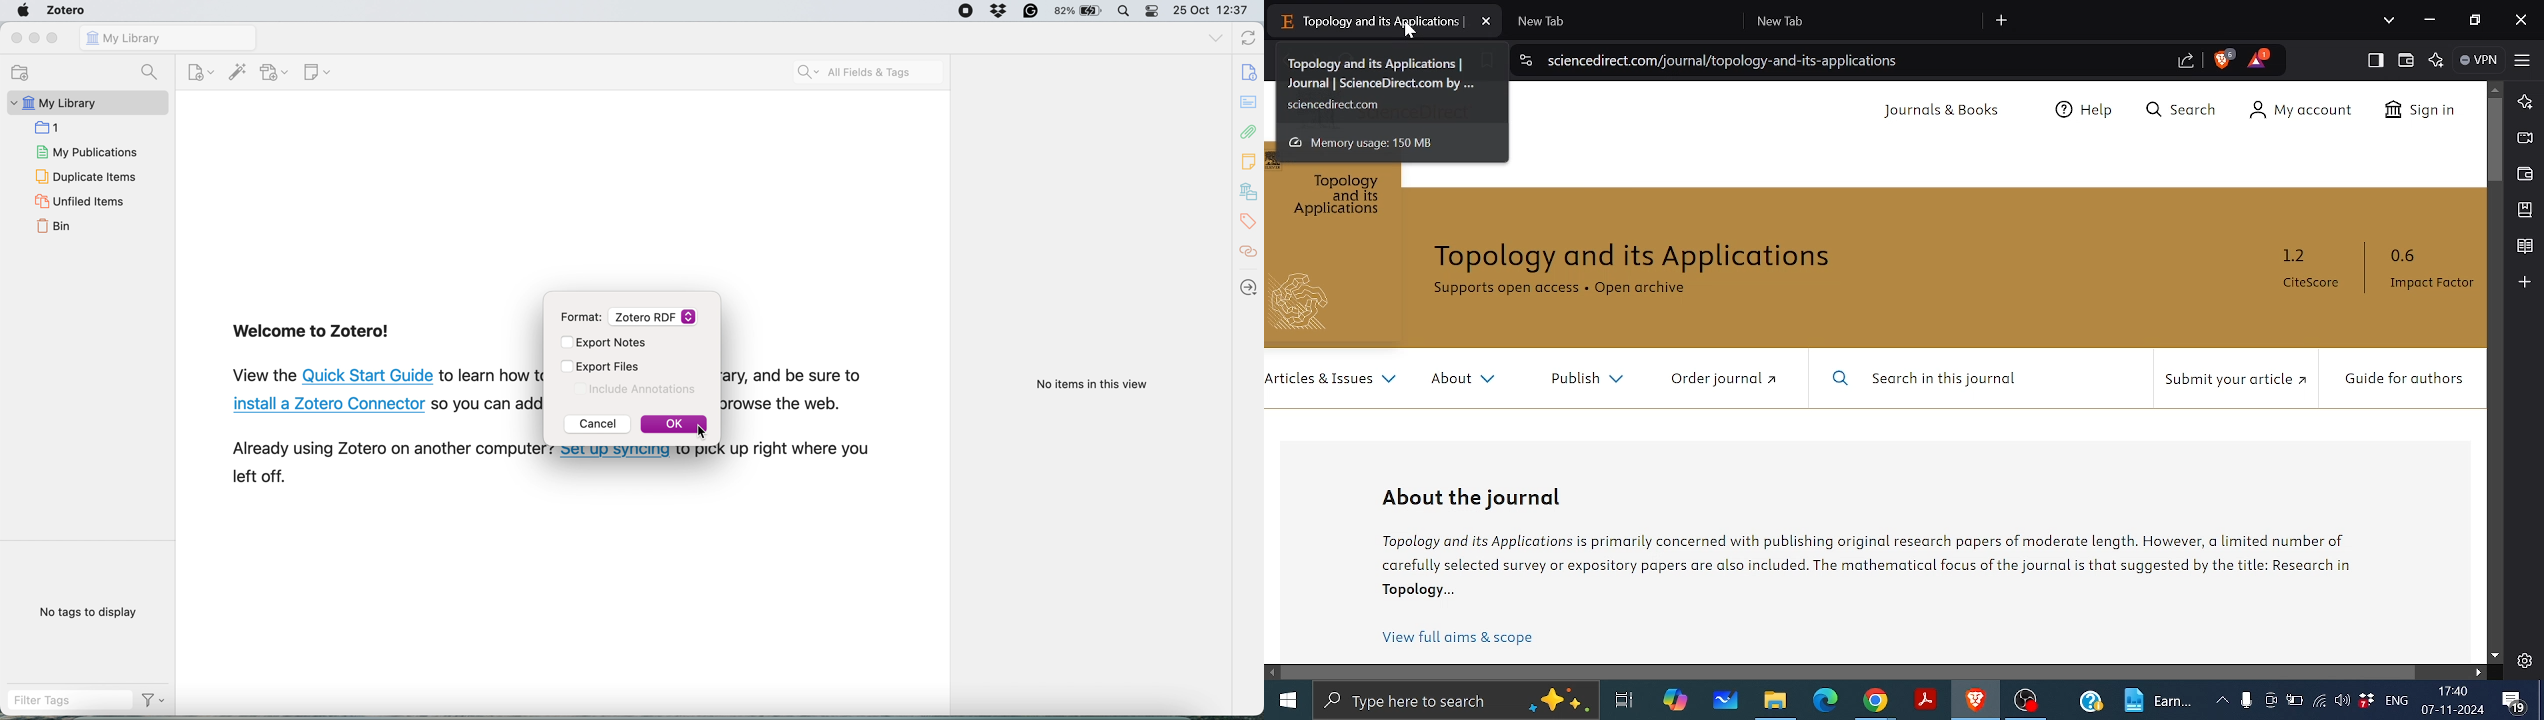  I want to click on add item by identifier, so click(239, 72).